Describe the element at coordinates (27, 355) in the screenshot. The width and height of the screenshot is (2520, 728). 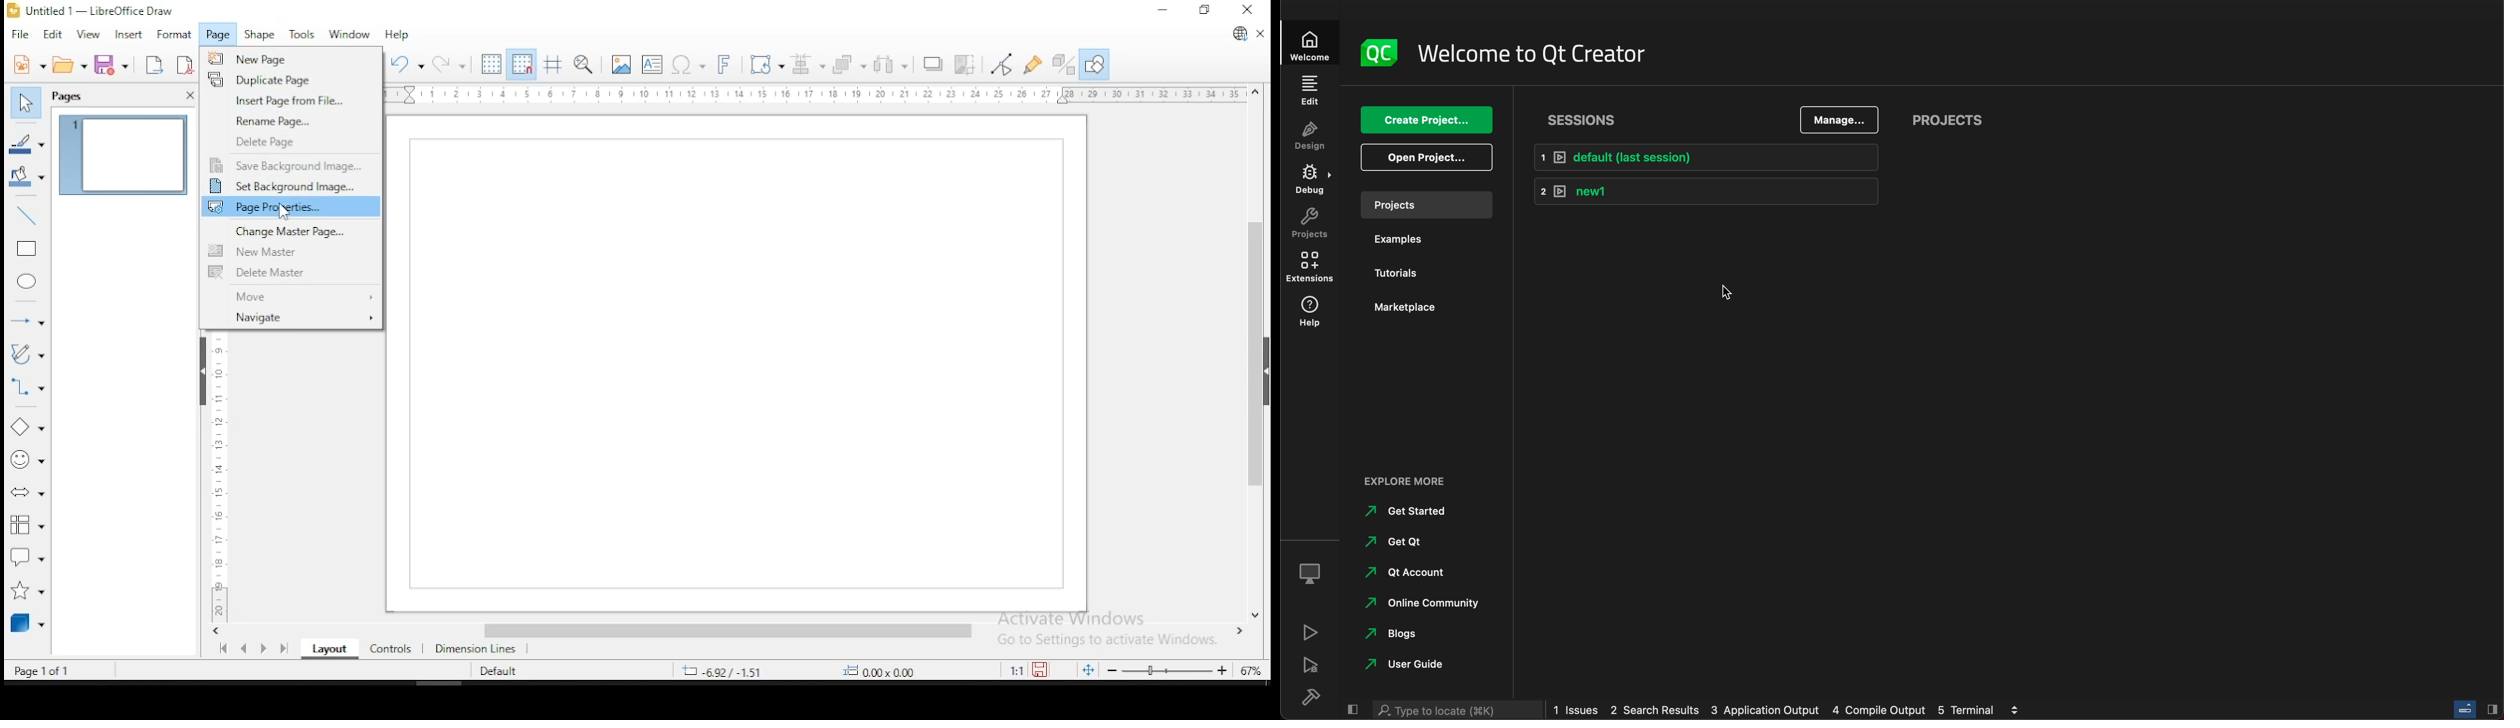
I see `curves and polygons` at that location.